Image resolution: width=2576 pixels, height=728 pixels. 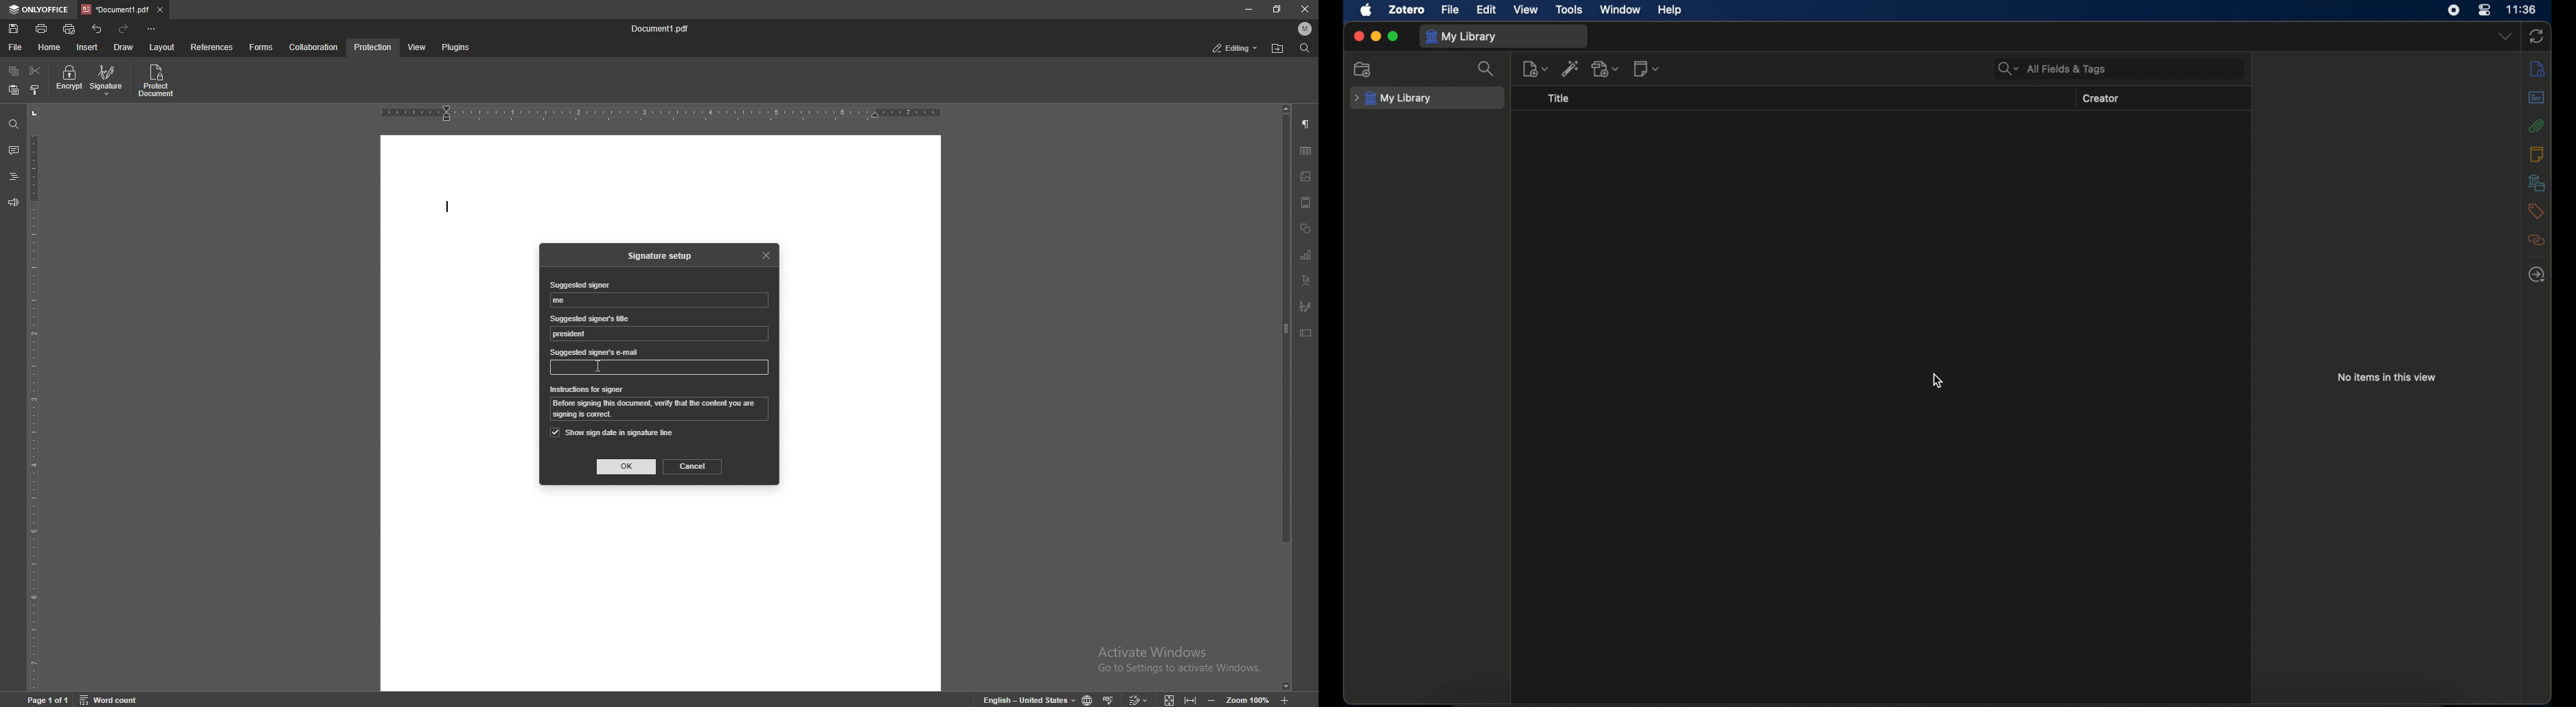 What do you see at coordinates (35, 71) in the screenshot?
I see `cut` at bounding box center [35, 71].